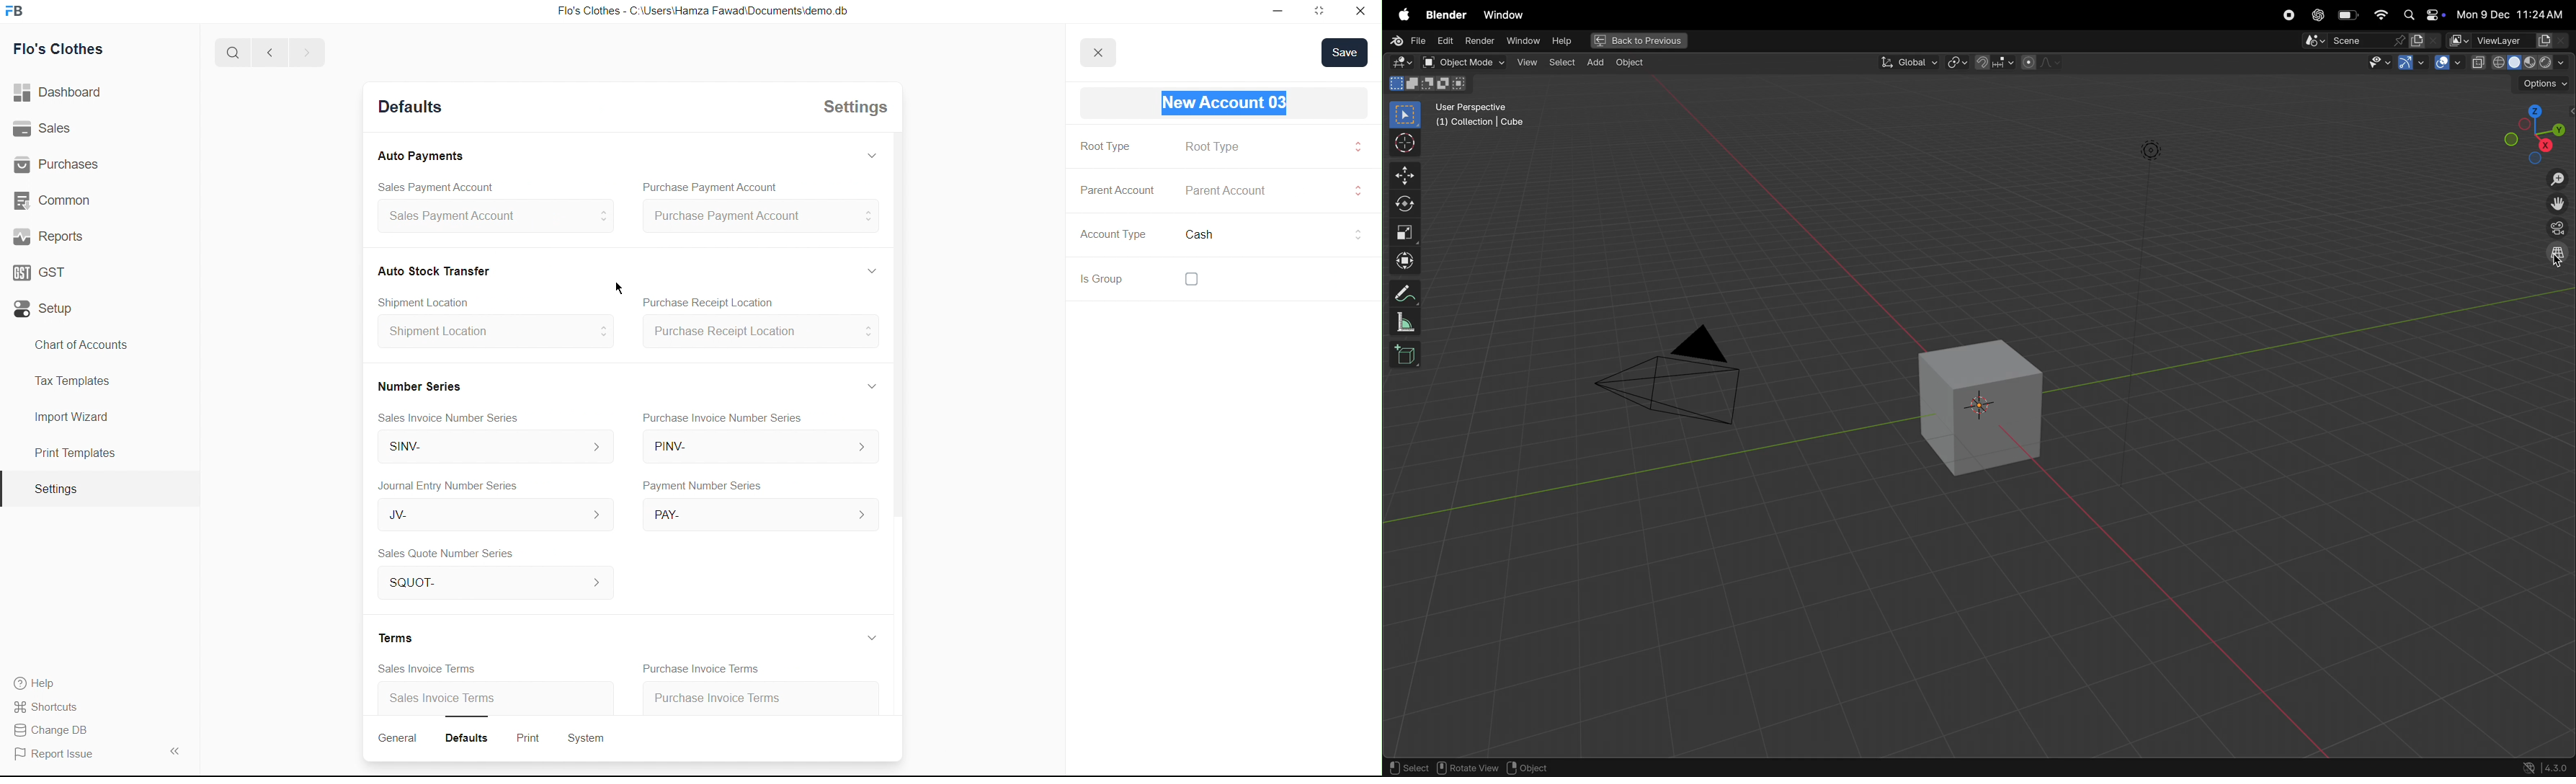 This screenshot has height=784, width=2576. I want to click on Number Series, so click(417, 384).